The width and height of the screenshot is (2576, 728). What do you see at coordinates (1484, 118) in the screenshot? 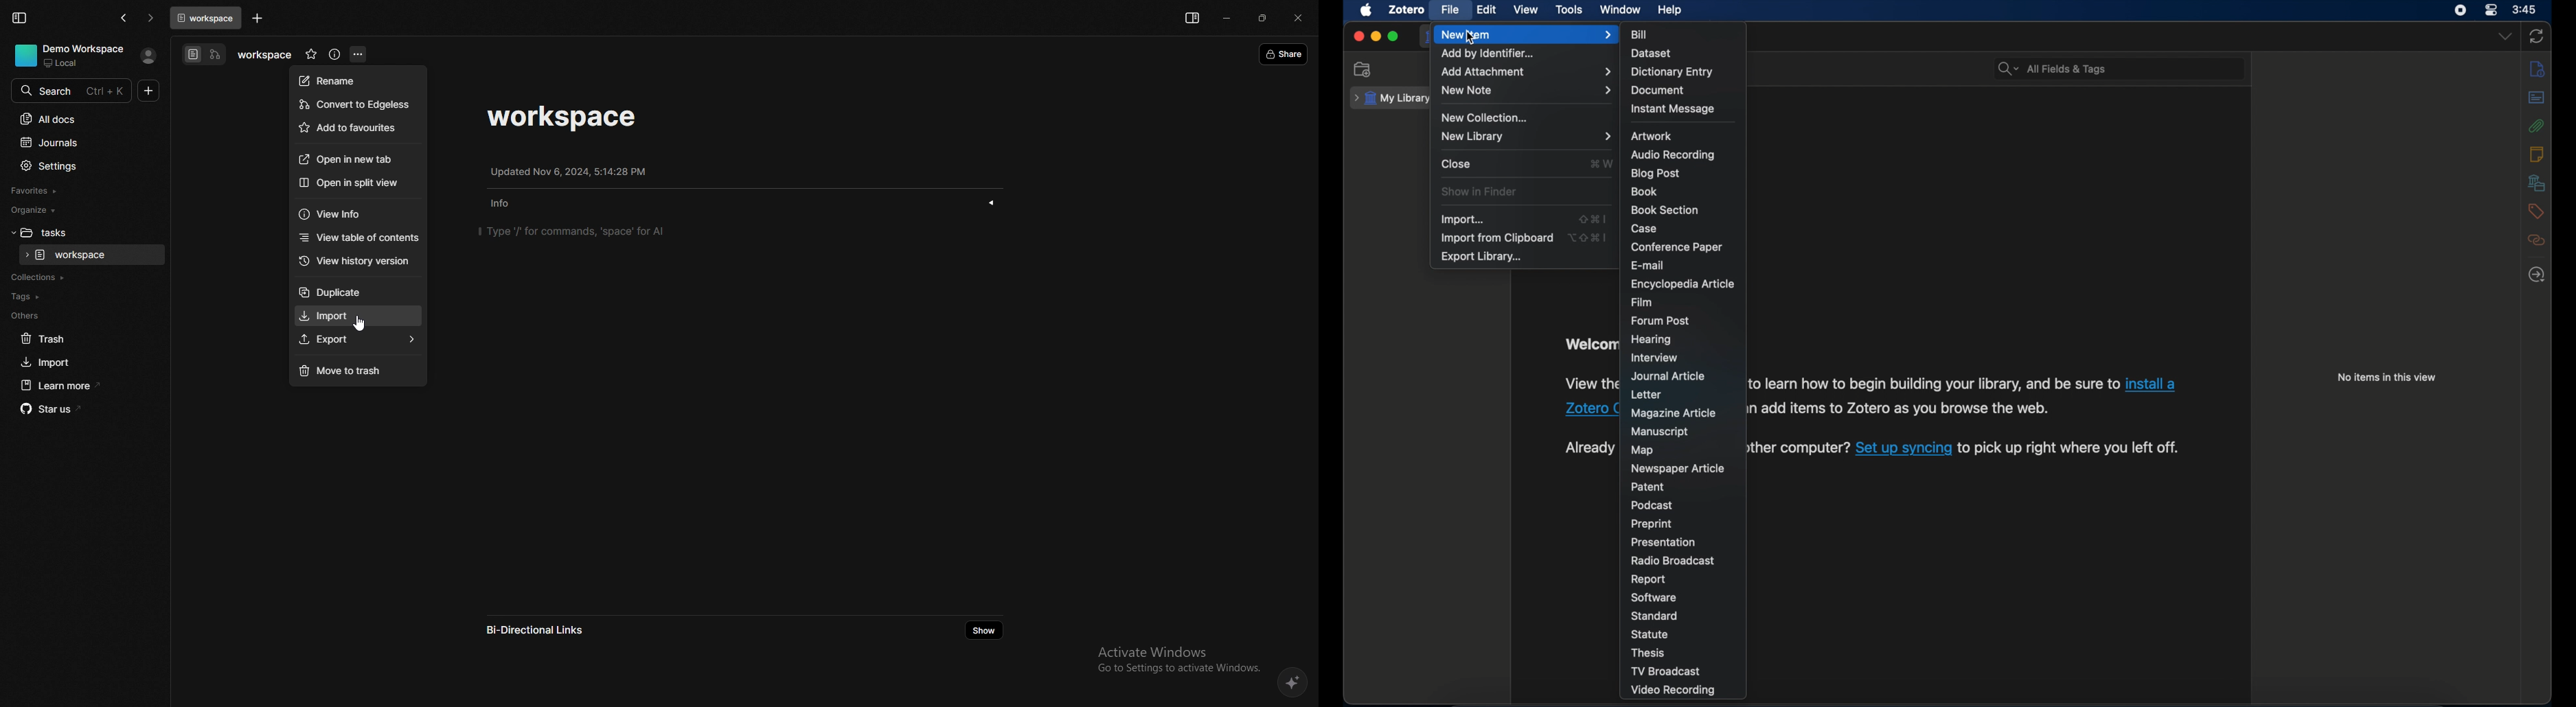
I see `new collection` at bounding box center [1484, 118].